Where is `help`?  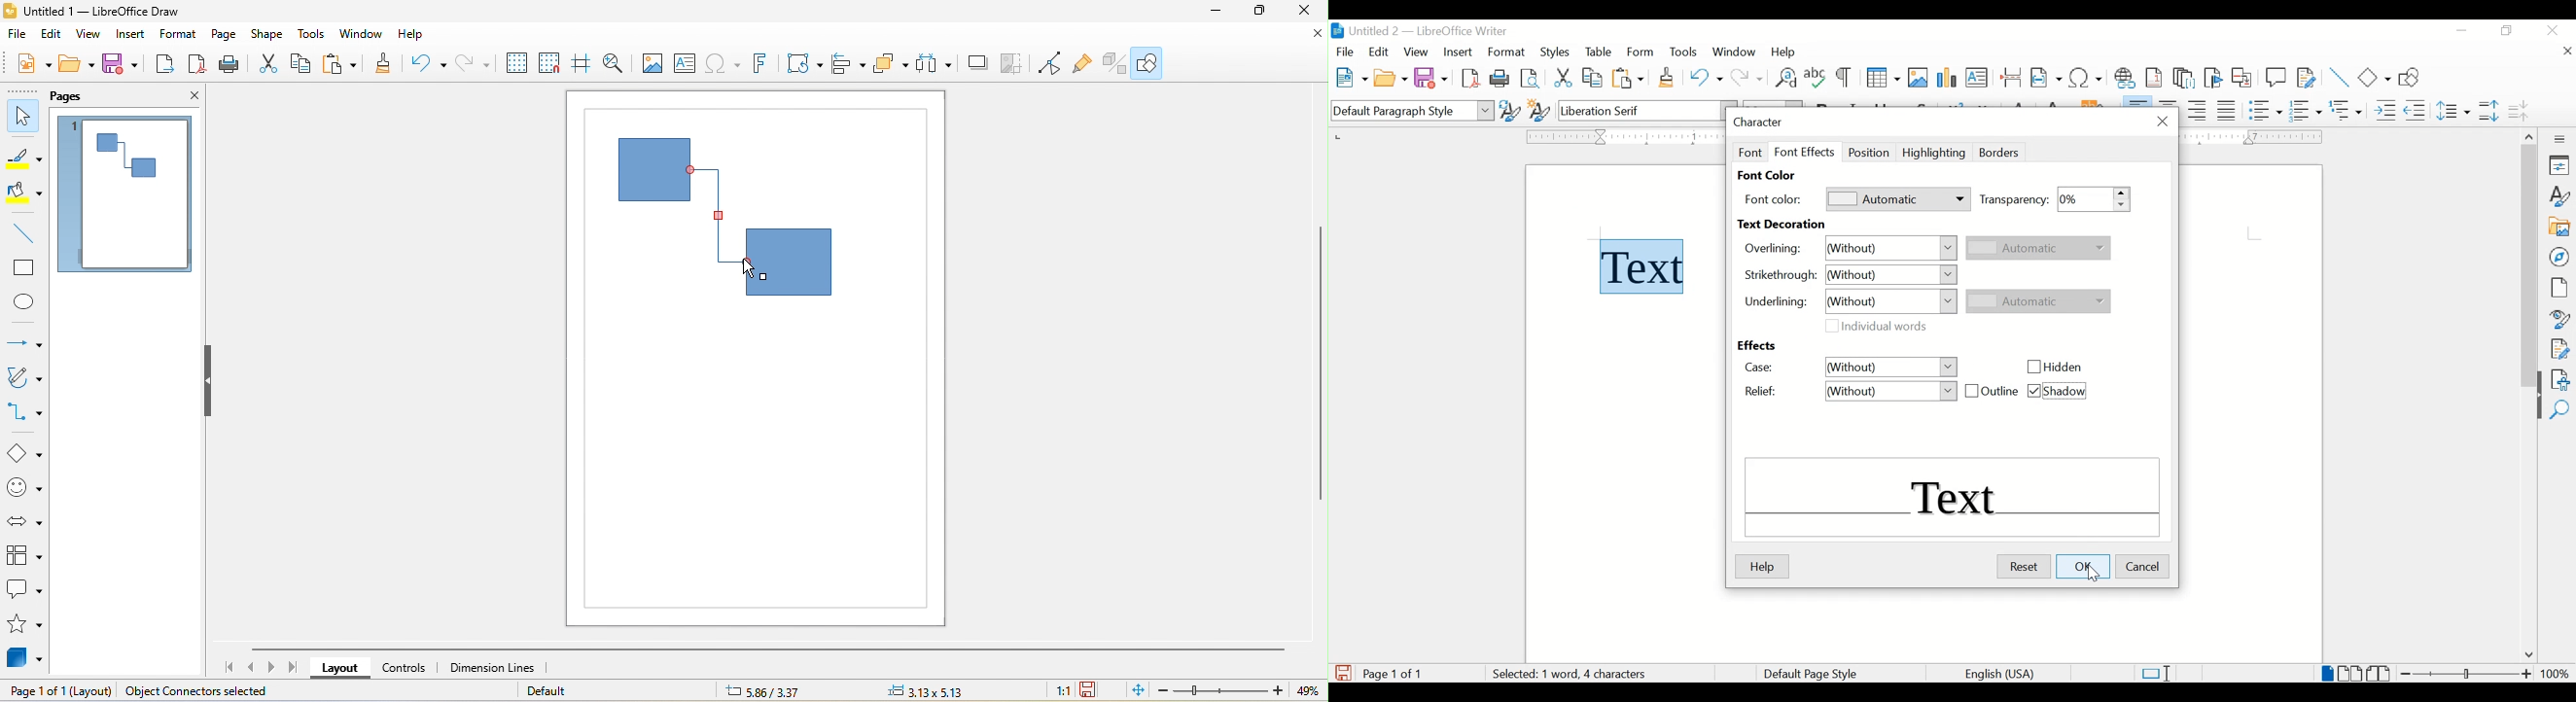
help is located at coordinates (1761, 566).